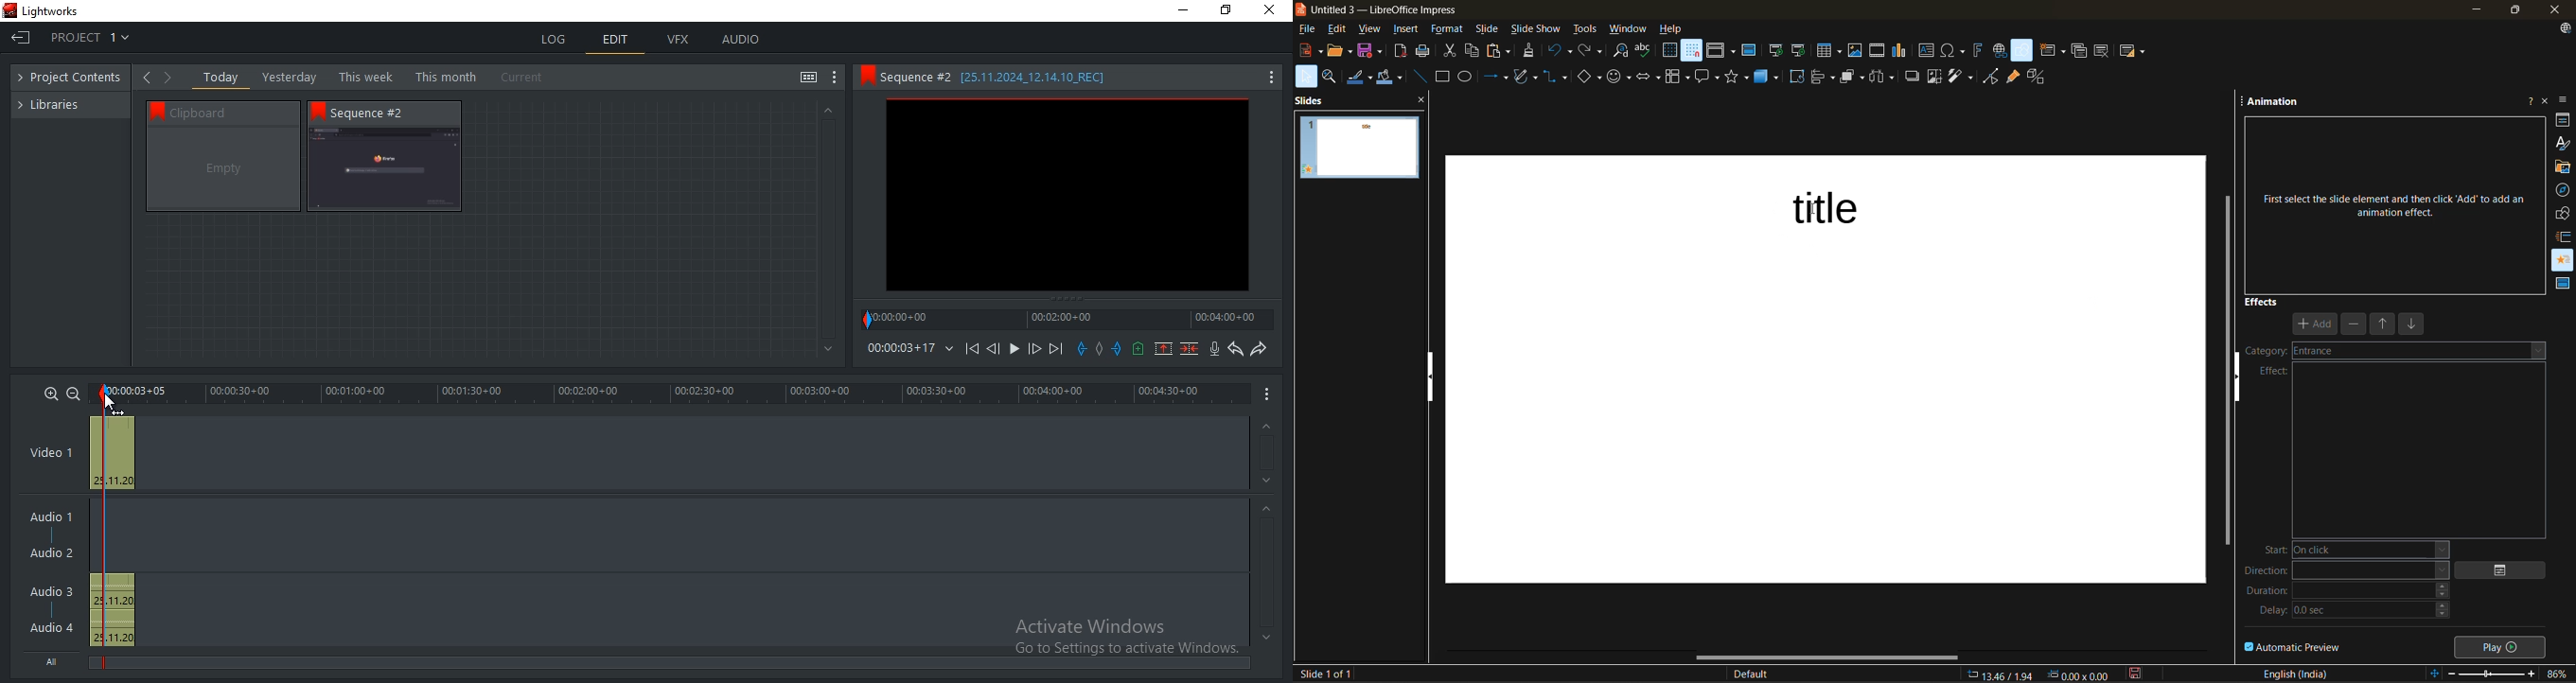  What do you see at coordinates (1925, 51) in the screenshot?
I see `insert text box` at bounding box center [1925, 51].